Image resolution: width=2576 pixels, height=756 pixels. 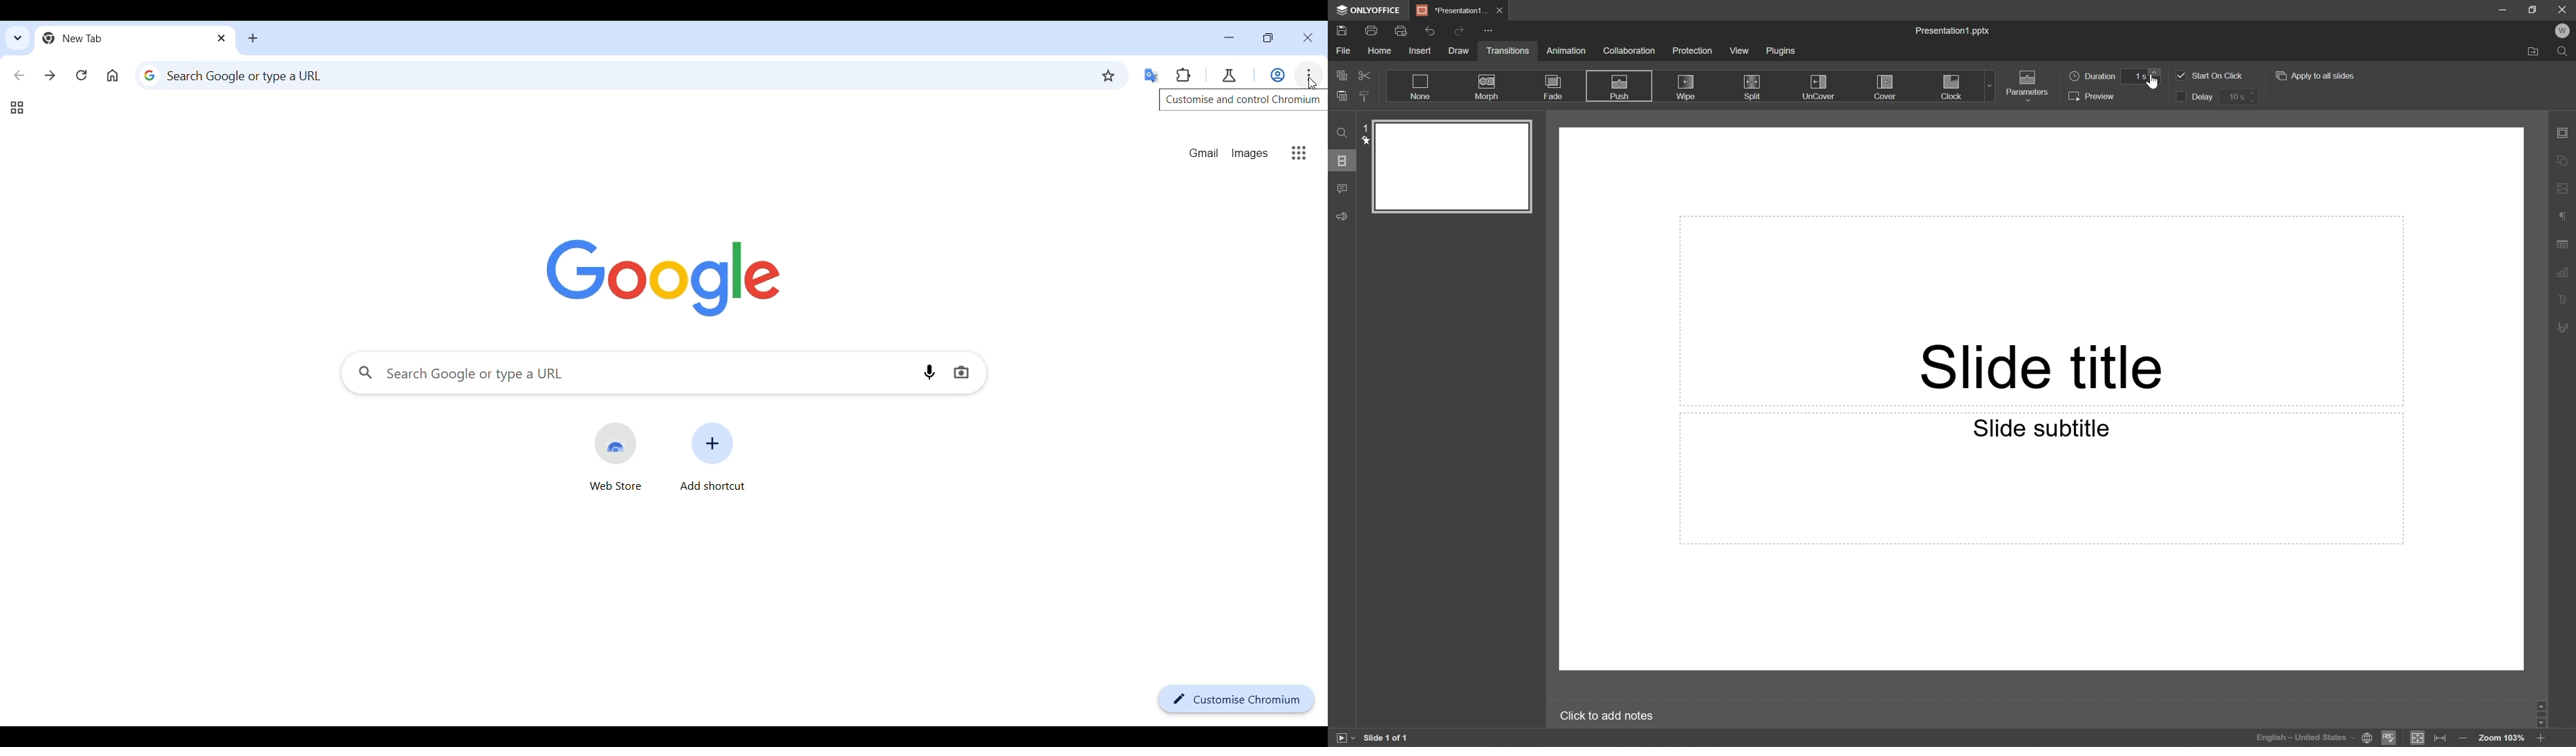 I want to click on Split, so click(x=1753, y=84).